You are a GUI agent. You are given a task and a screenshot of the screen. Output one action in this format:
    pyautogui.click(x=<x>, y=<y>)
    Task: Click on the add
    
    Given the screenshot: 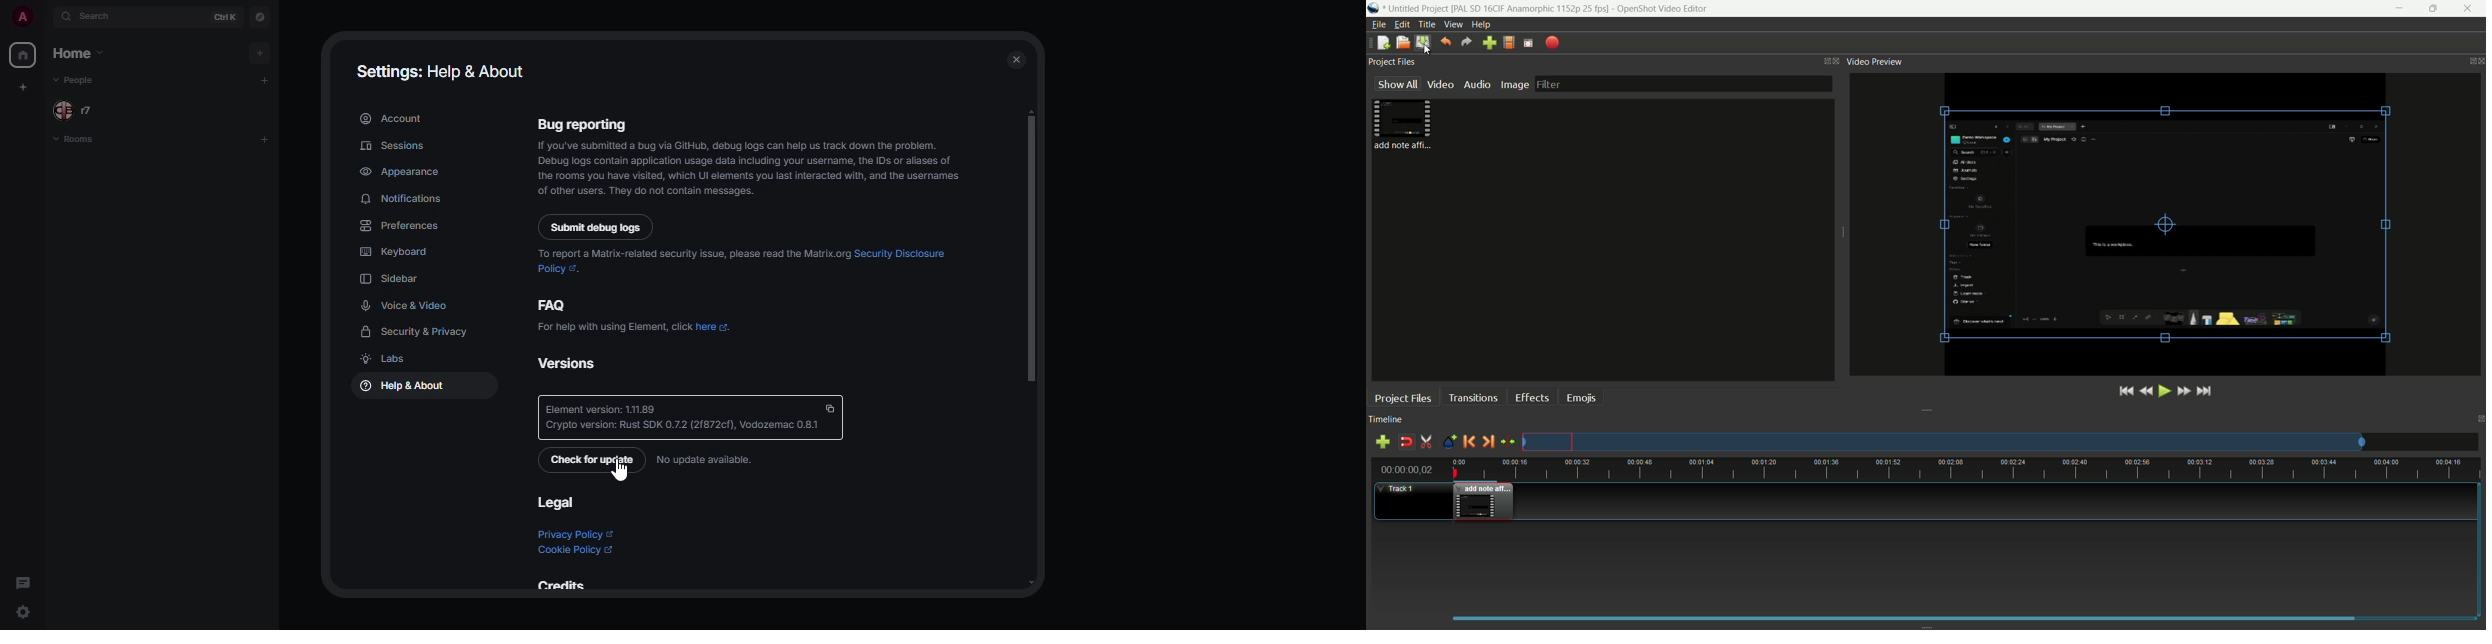 What is the action you would take?
    pyautogui.click(x=262, y=139)
    